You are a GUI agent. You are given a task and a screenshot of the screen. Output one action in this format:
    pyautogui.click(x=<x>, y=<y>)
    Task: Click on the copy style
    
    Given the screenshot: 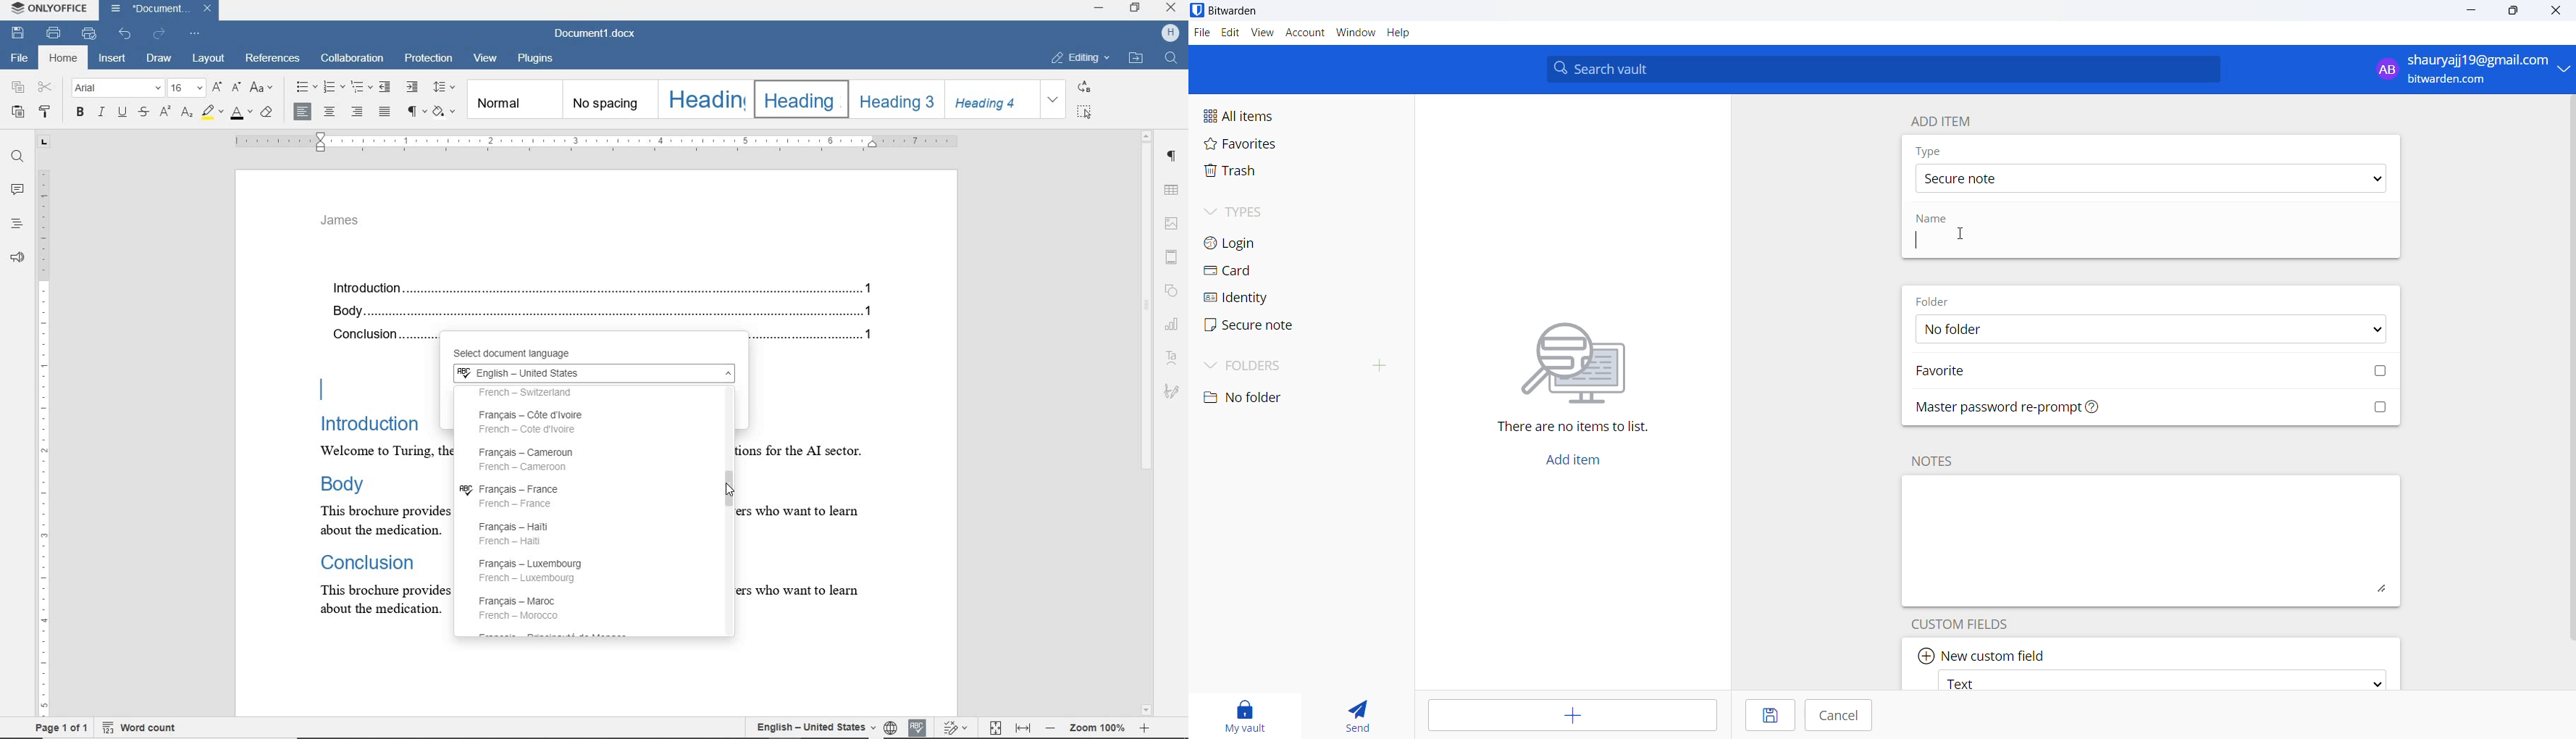 What is the action you would take?
    pyautogui.click(x=48, y=113)
    